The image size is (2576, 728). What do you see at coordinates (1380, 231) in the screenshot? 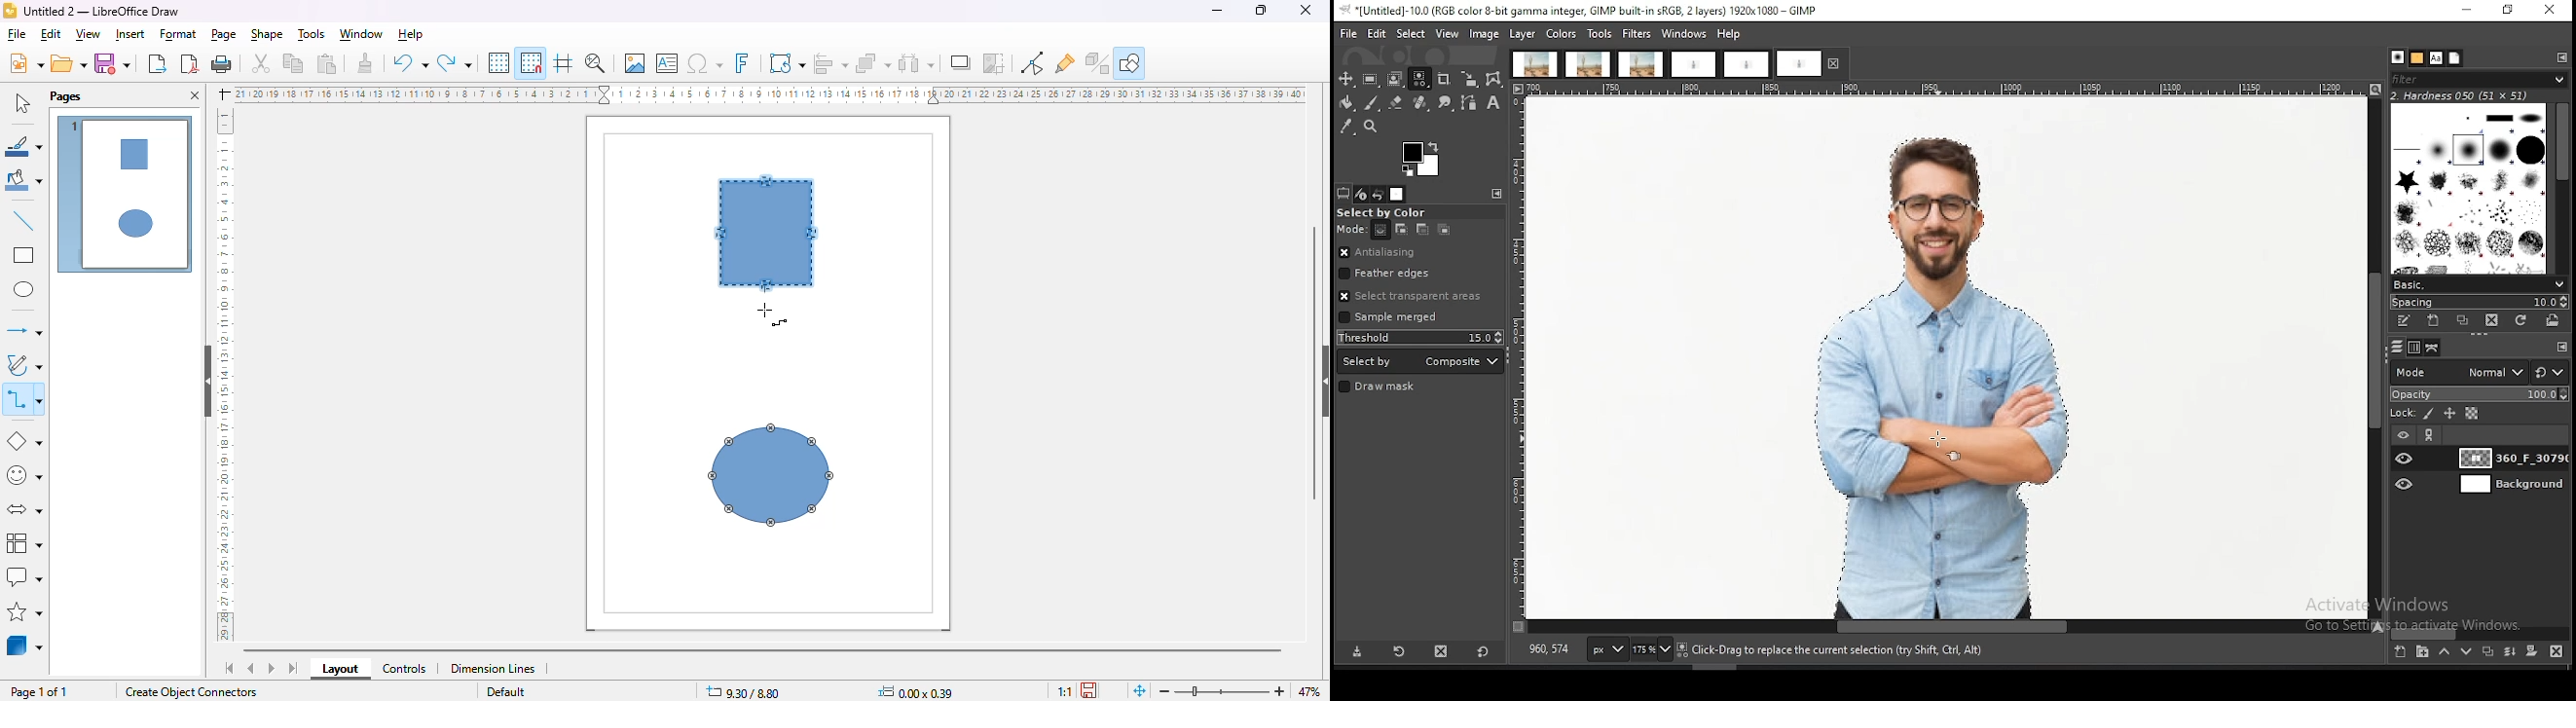
I see `replace the current selection` at bounding box center [1380, 231].